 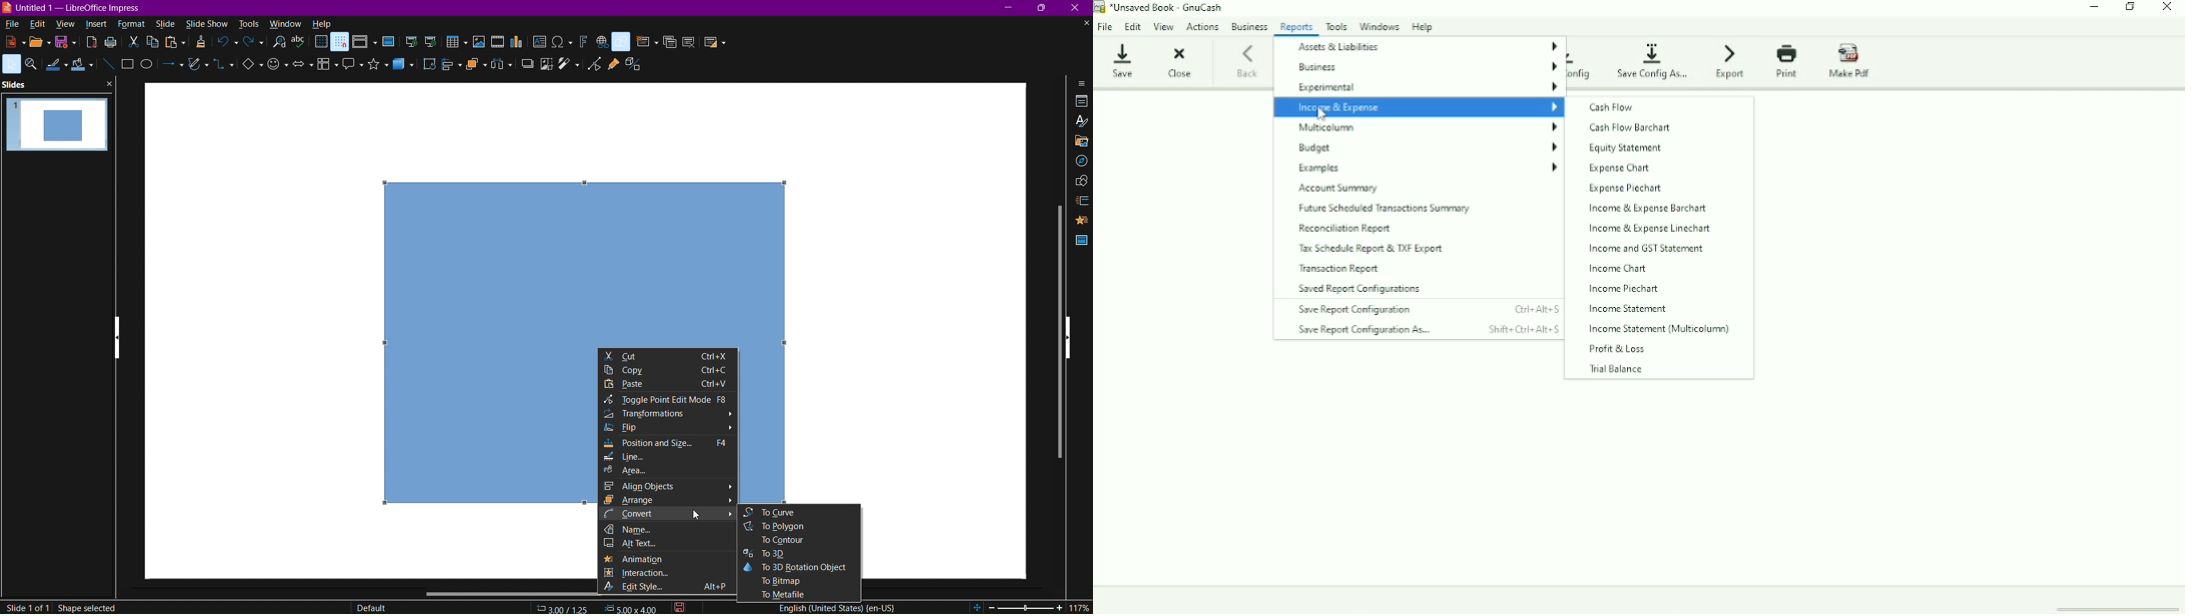 I want to click on Select at least three objects to distribute, so click(x=501, y=68).